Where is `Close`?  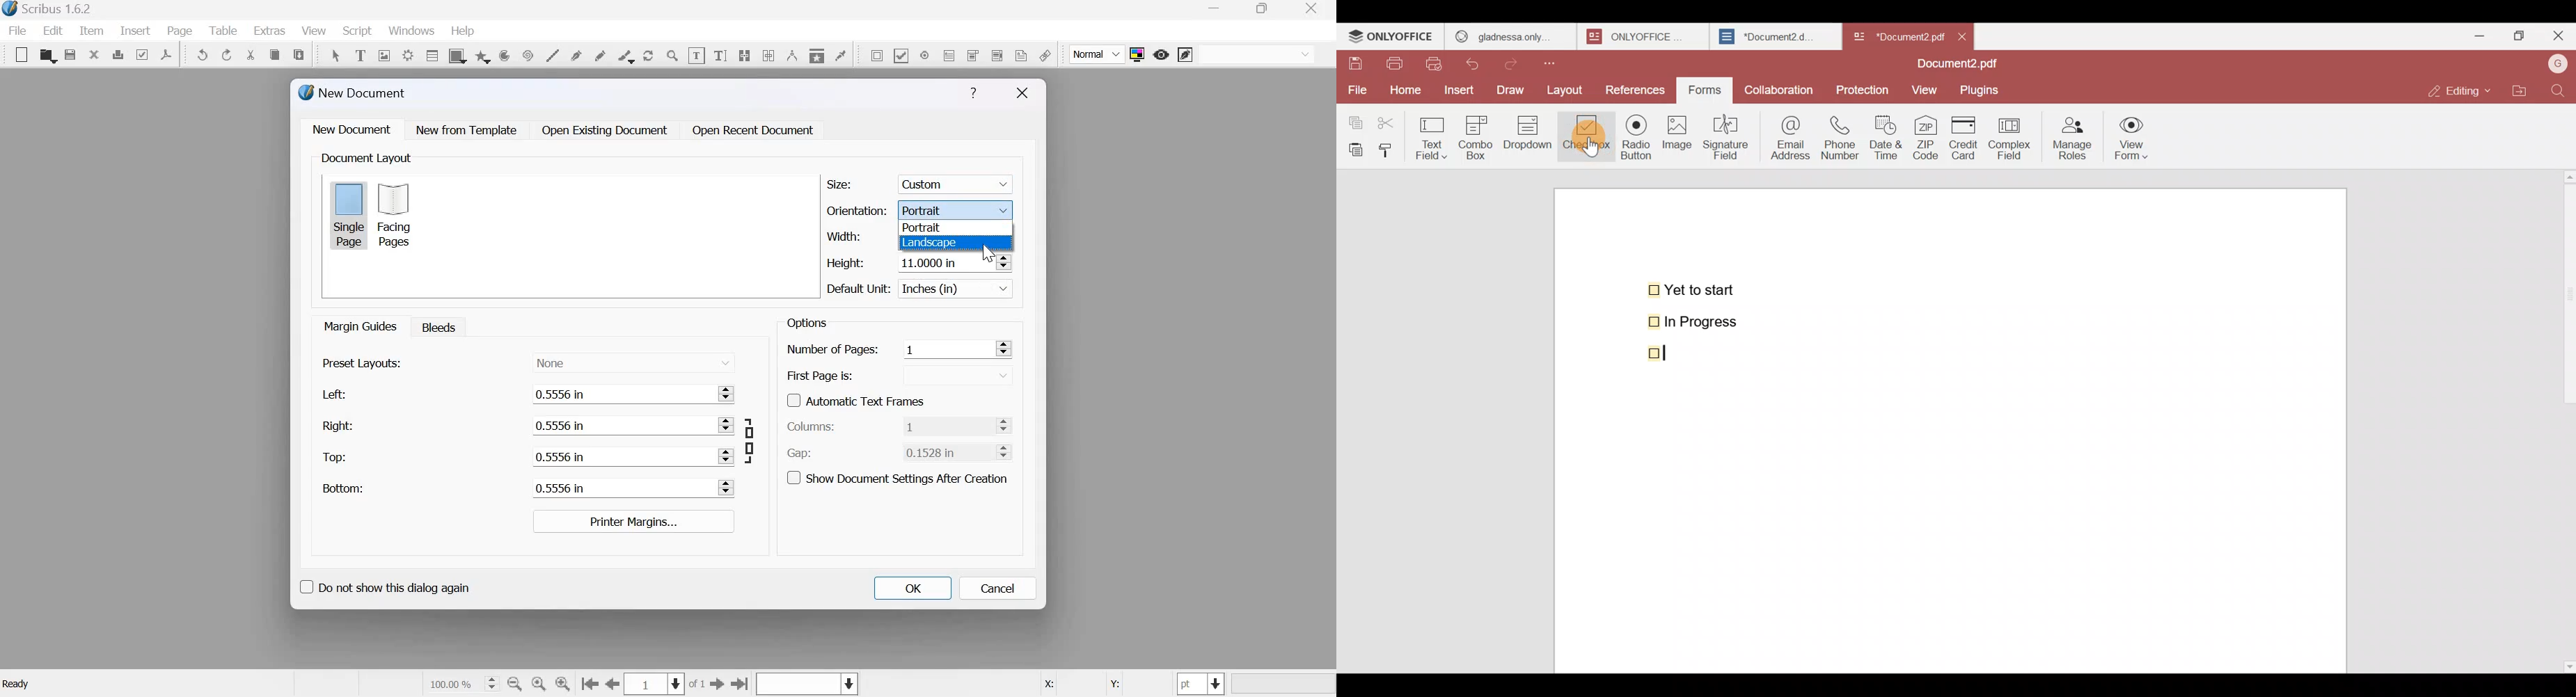
Close is located at coordinates (2558, 38).